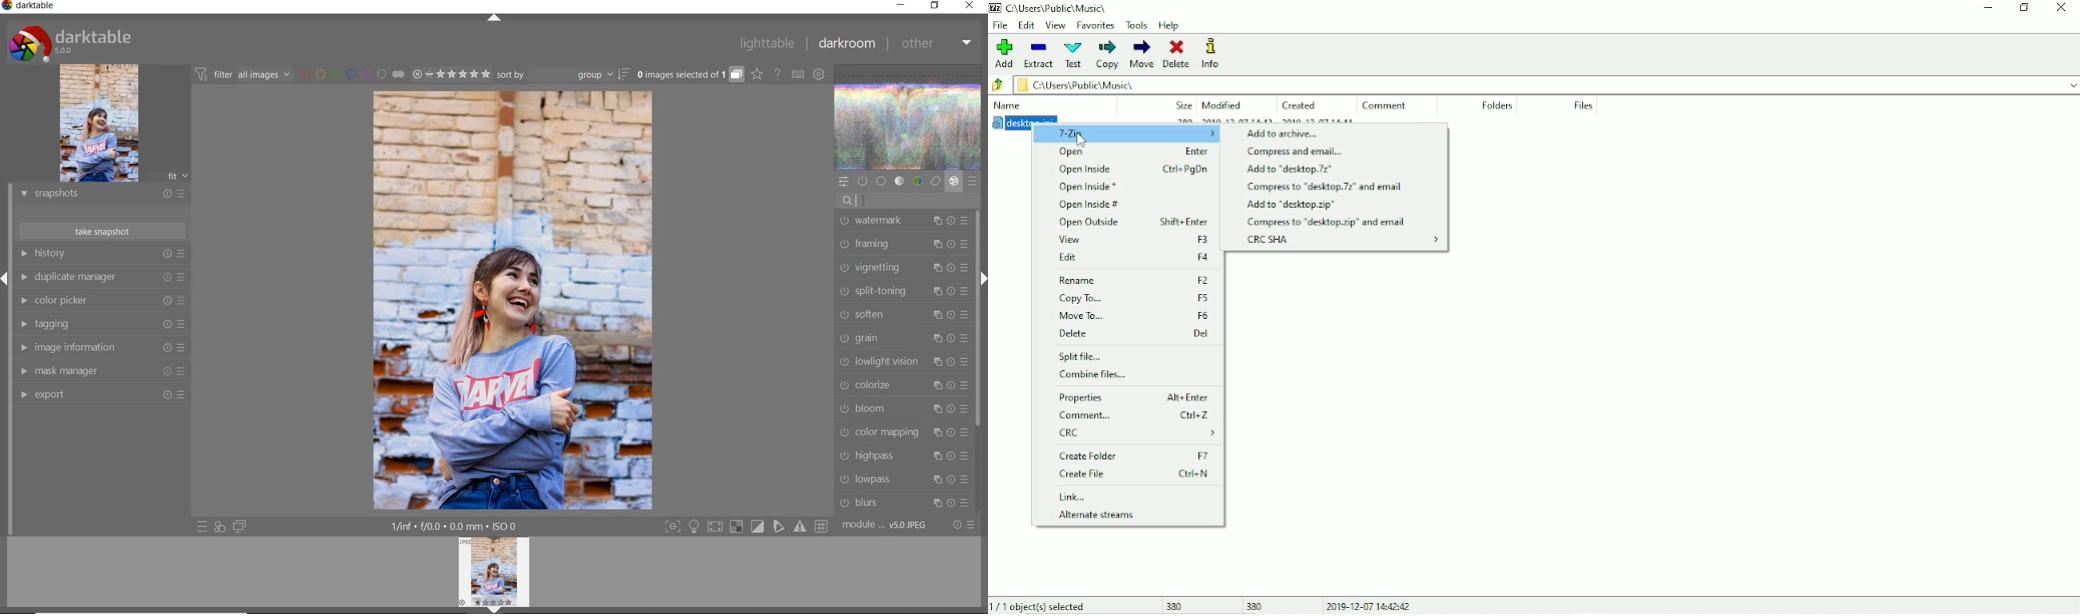 This screenshot has width=2100, height=616. What do you see at coordinates (102, 325) in the screenshot?
I see `tagging` at bounding box center [102, 325].